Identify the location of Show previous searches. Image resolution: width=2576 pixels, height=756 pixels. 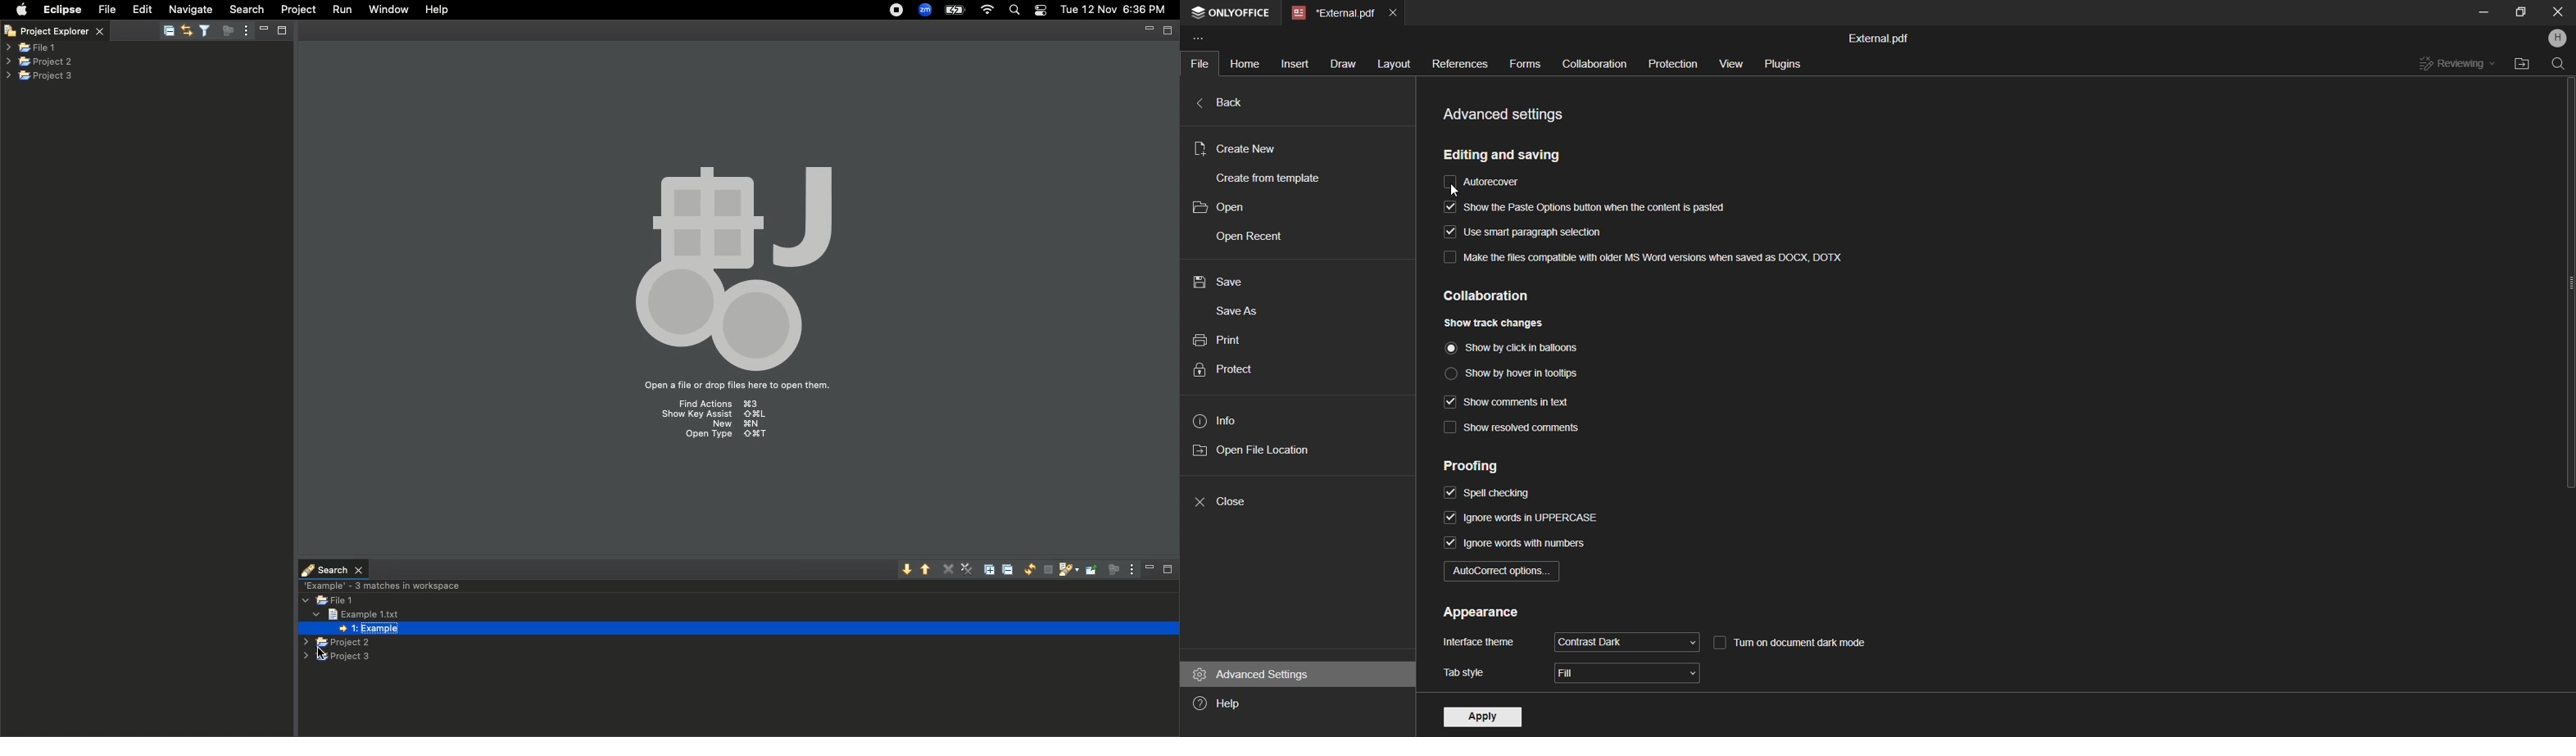
(1067, 570).